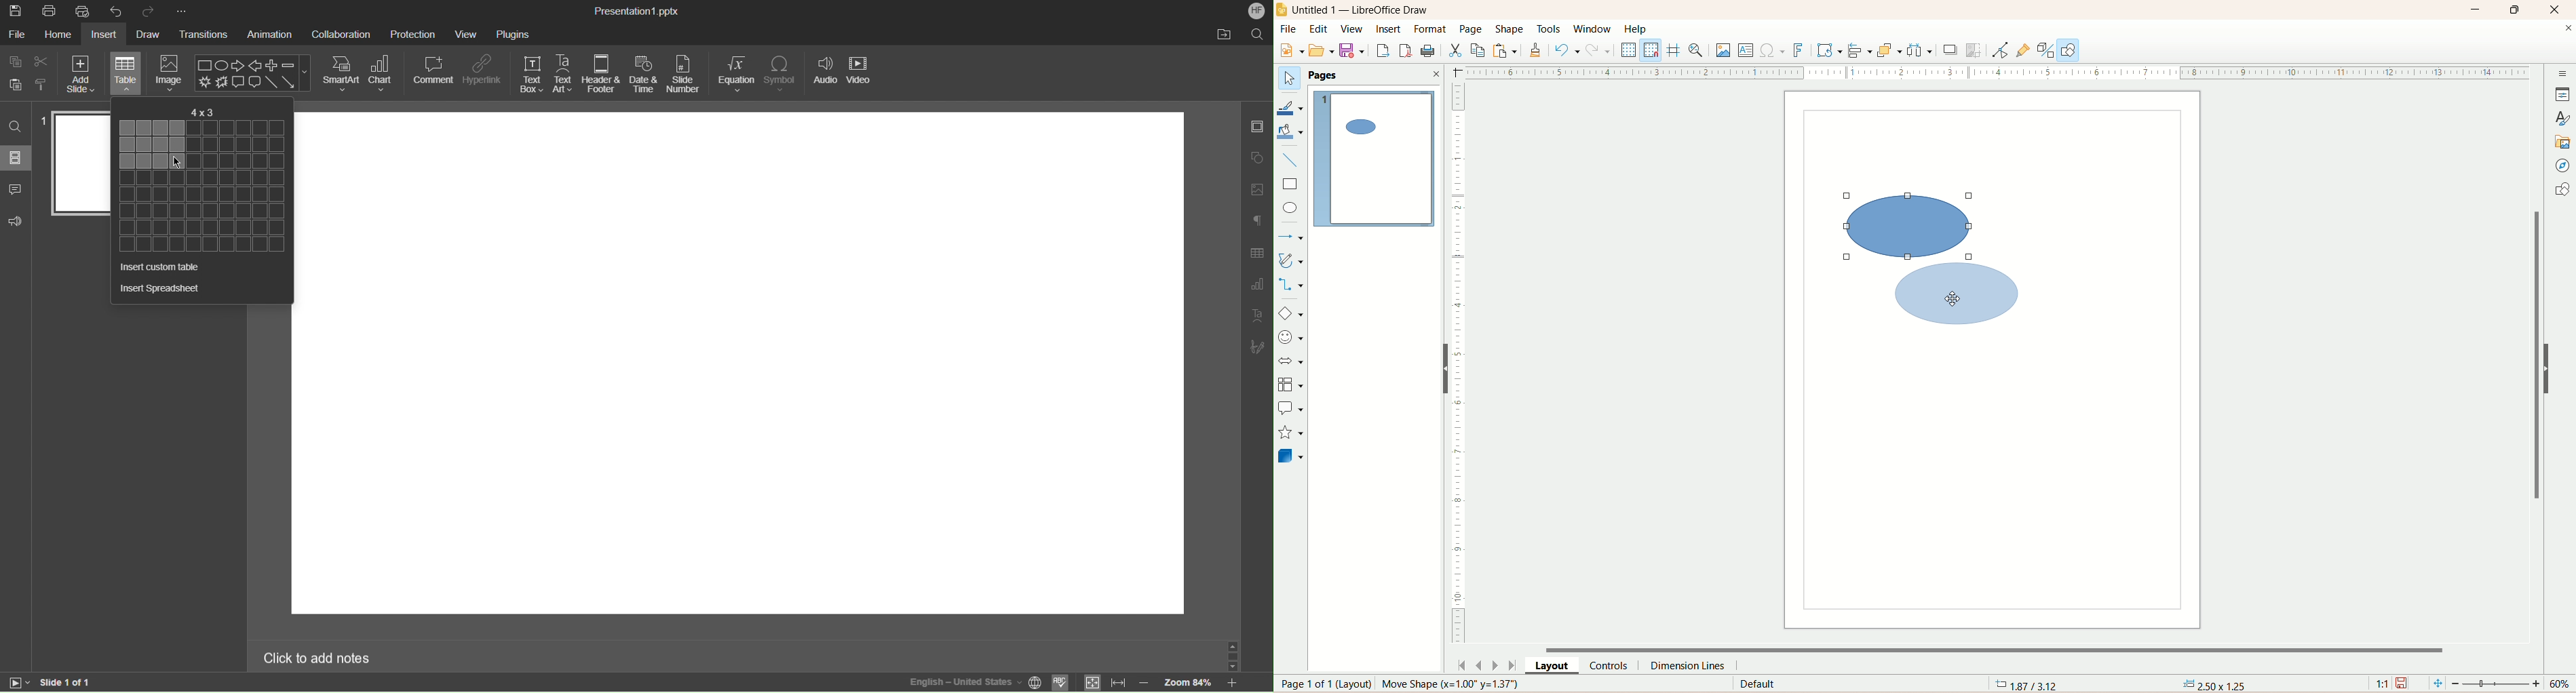  Describe the element at coordinates (17, 36) in the screenshot. I see `File` at that location.